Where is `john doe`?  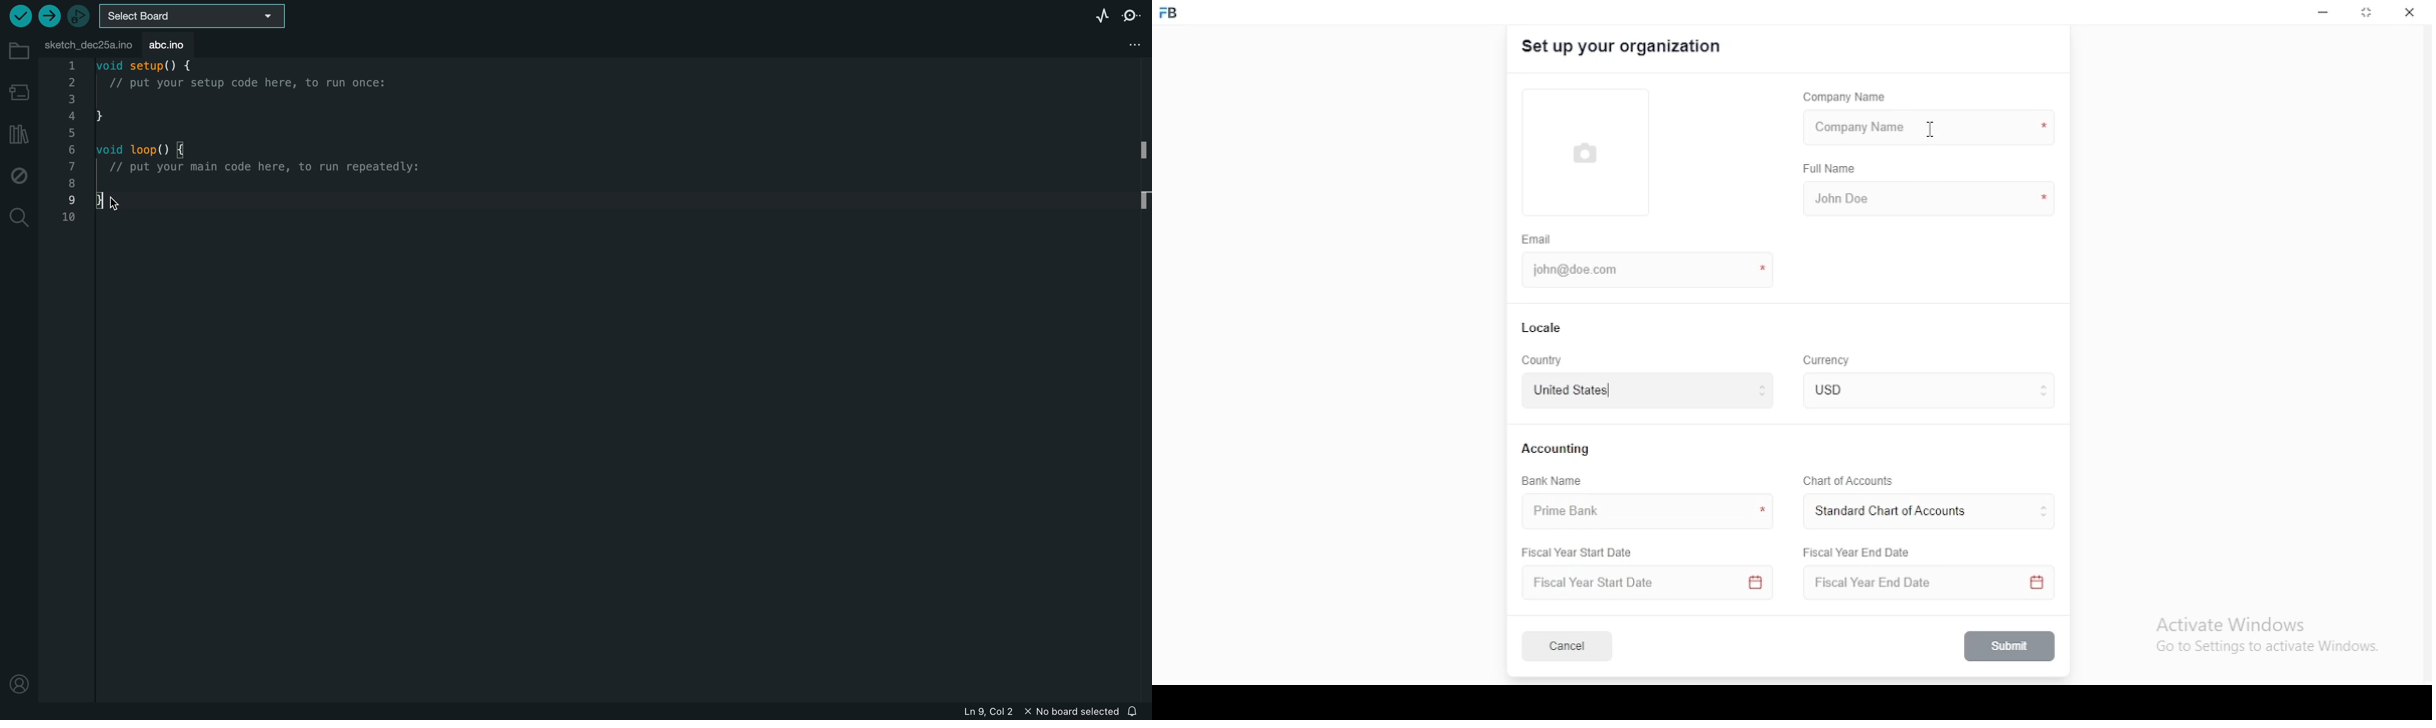
john doe is located at coordinates (1929, 197).